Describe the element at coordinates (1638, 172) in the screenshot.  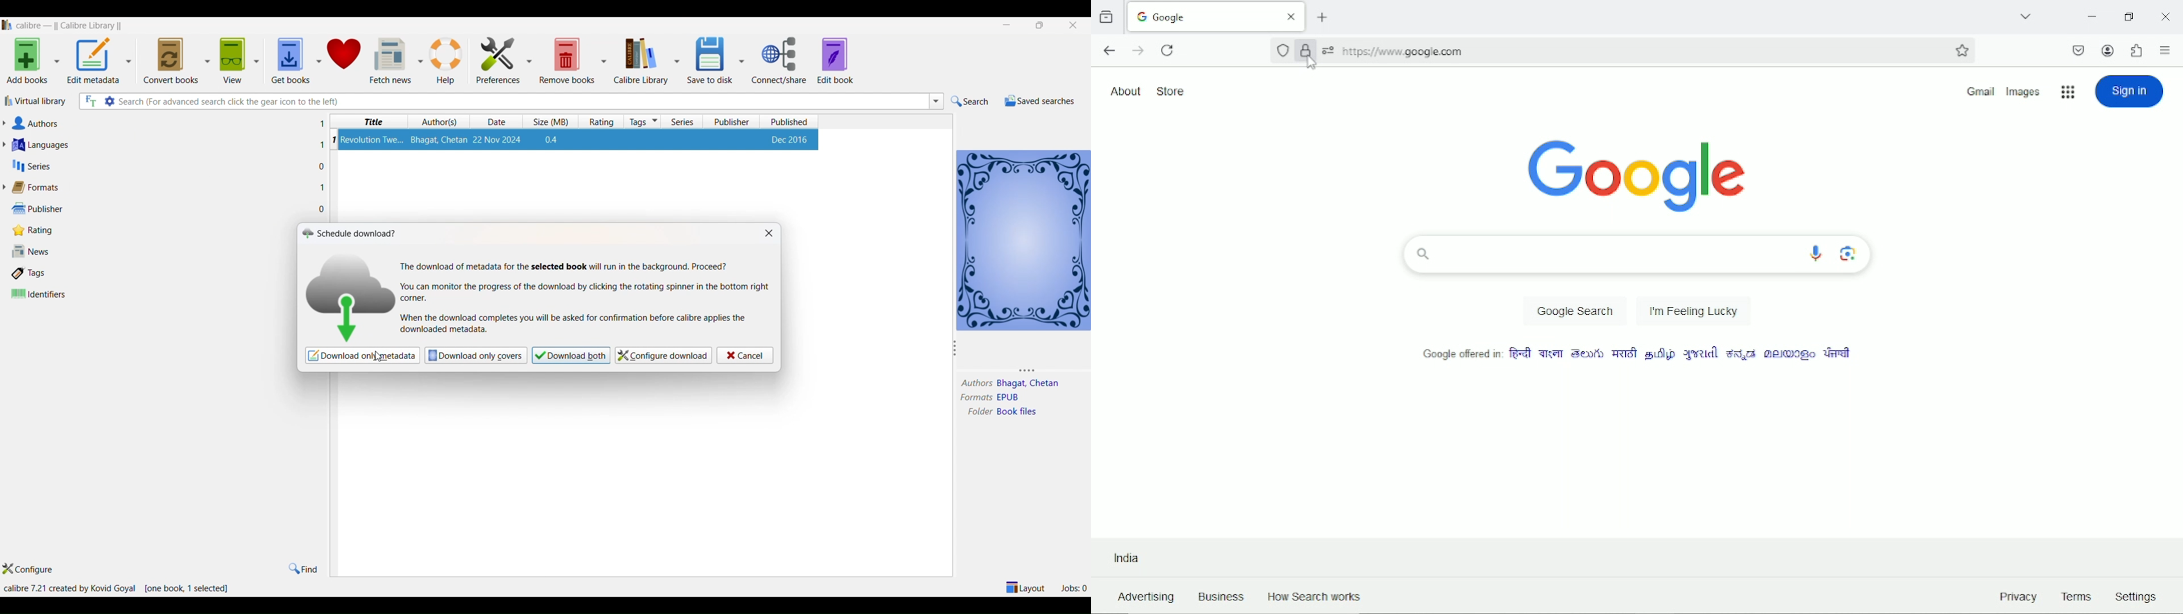
I see `google logo` at that location.